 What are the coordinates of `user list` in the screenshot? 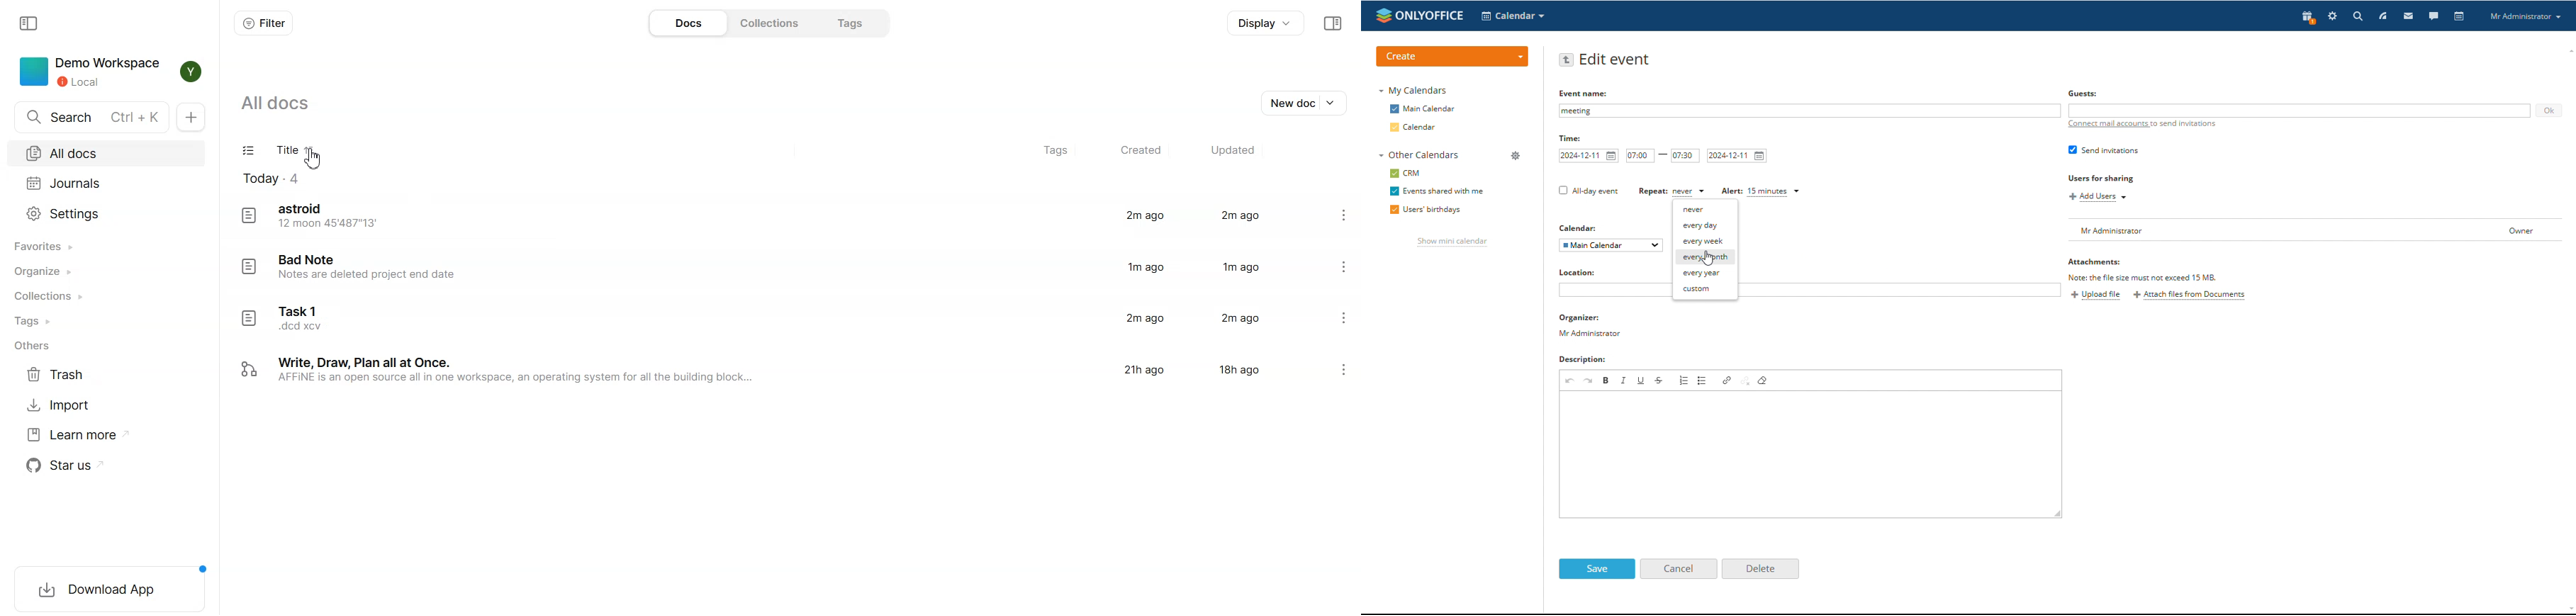 It's located at (2314, 230).